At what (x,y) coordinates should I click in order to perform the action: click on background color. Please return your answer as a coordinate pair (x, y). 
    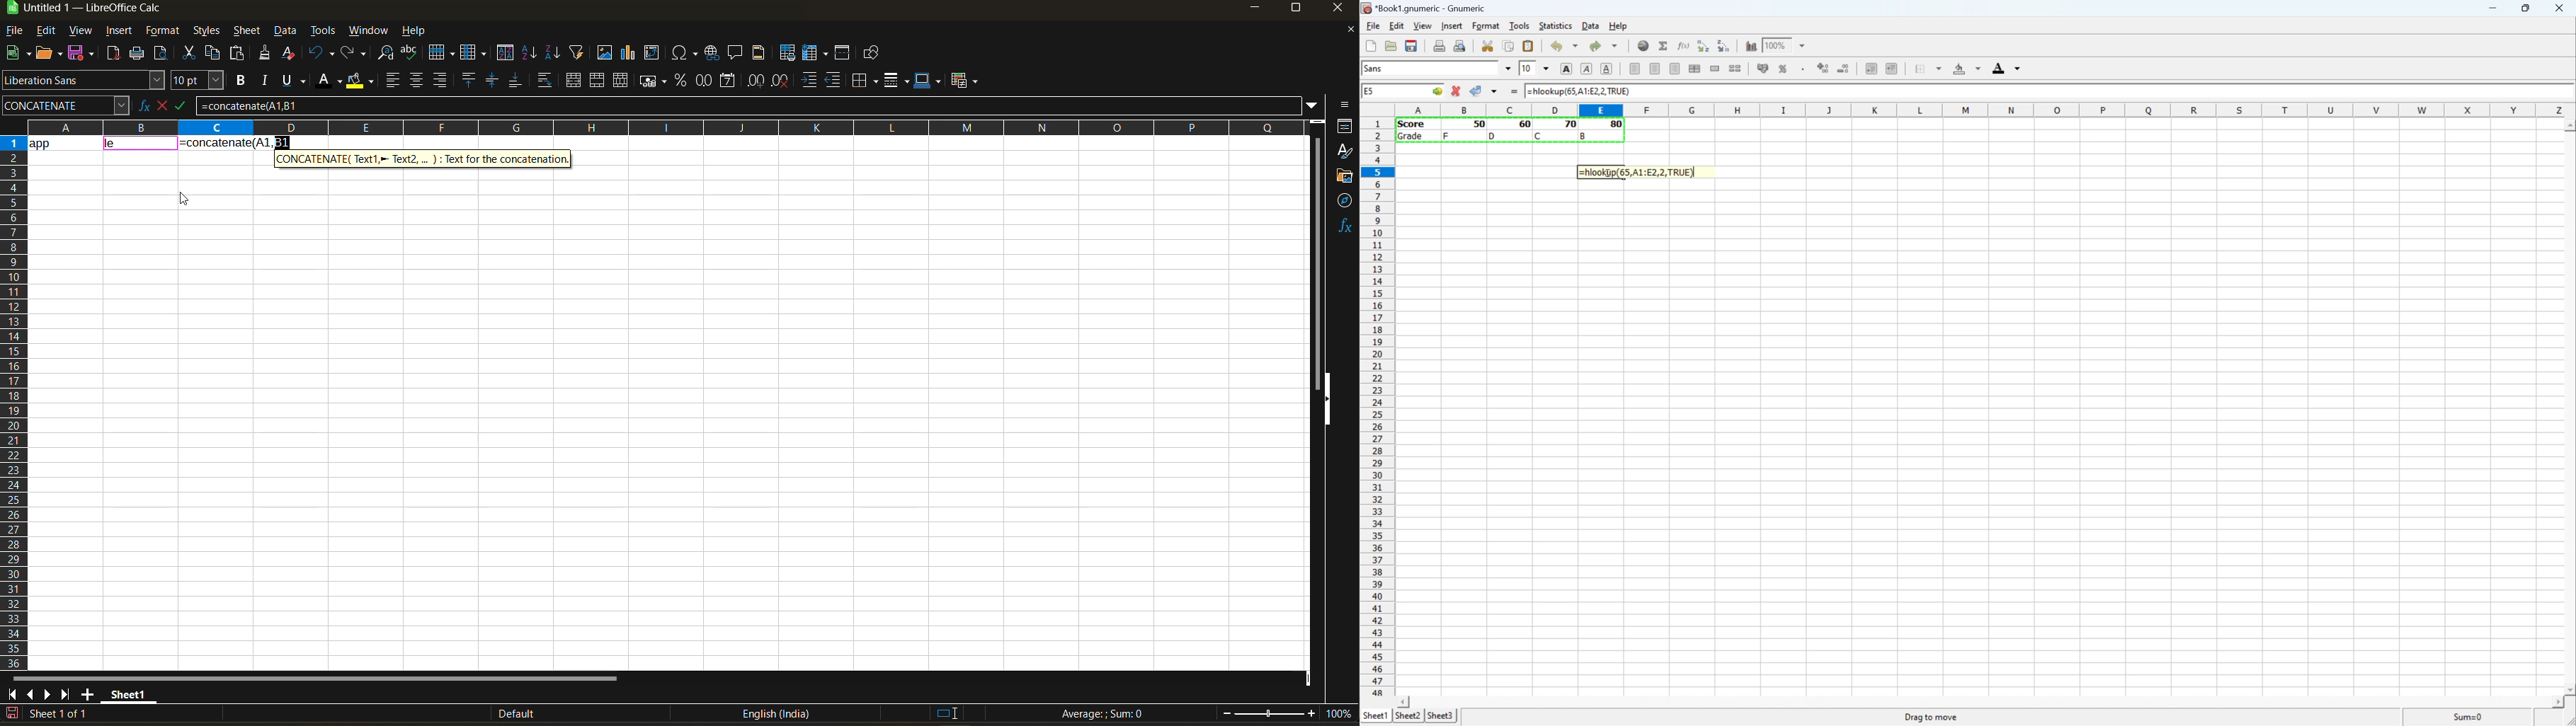
    Looking at the image, I should click on (359, 81).